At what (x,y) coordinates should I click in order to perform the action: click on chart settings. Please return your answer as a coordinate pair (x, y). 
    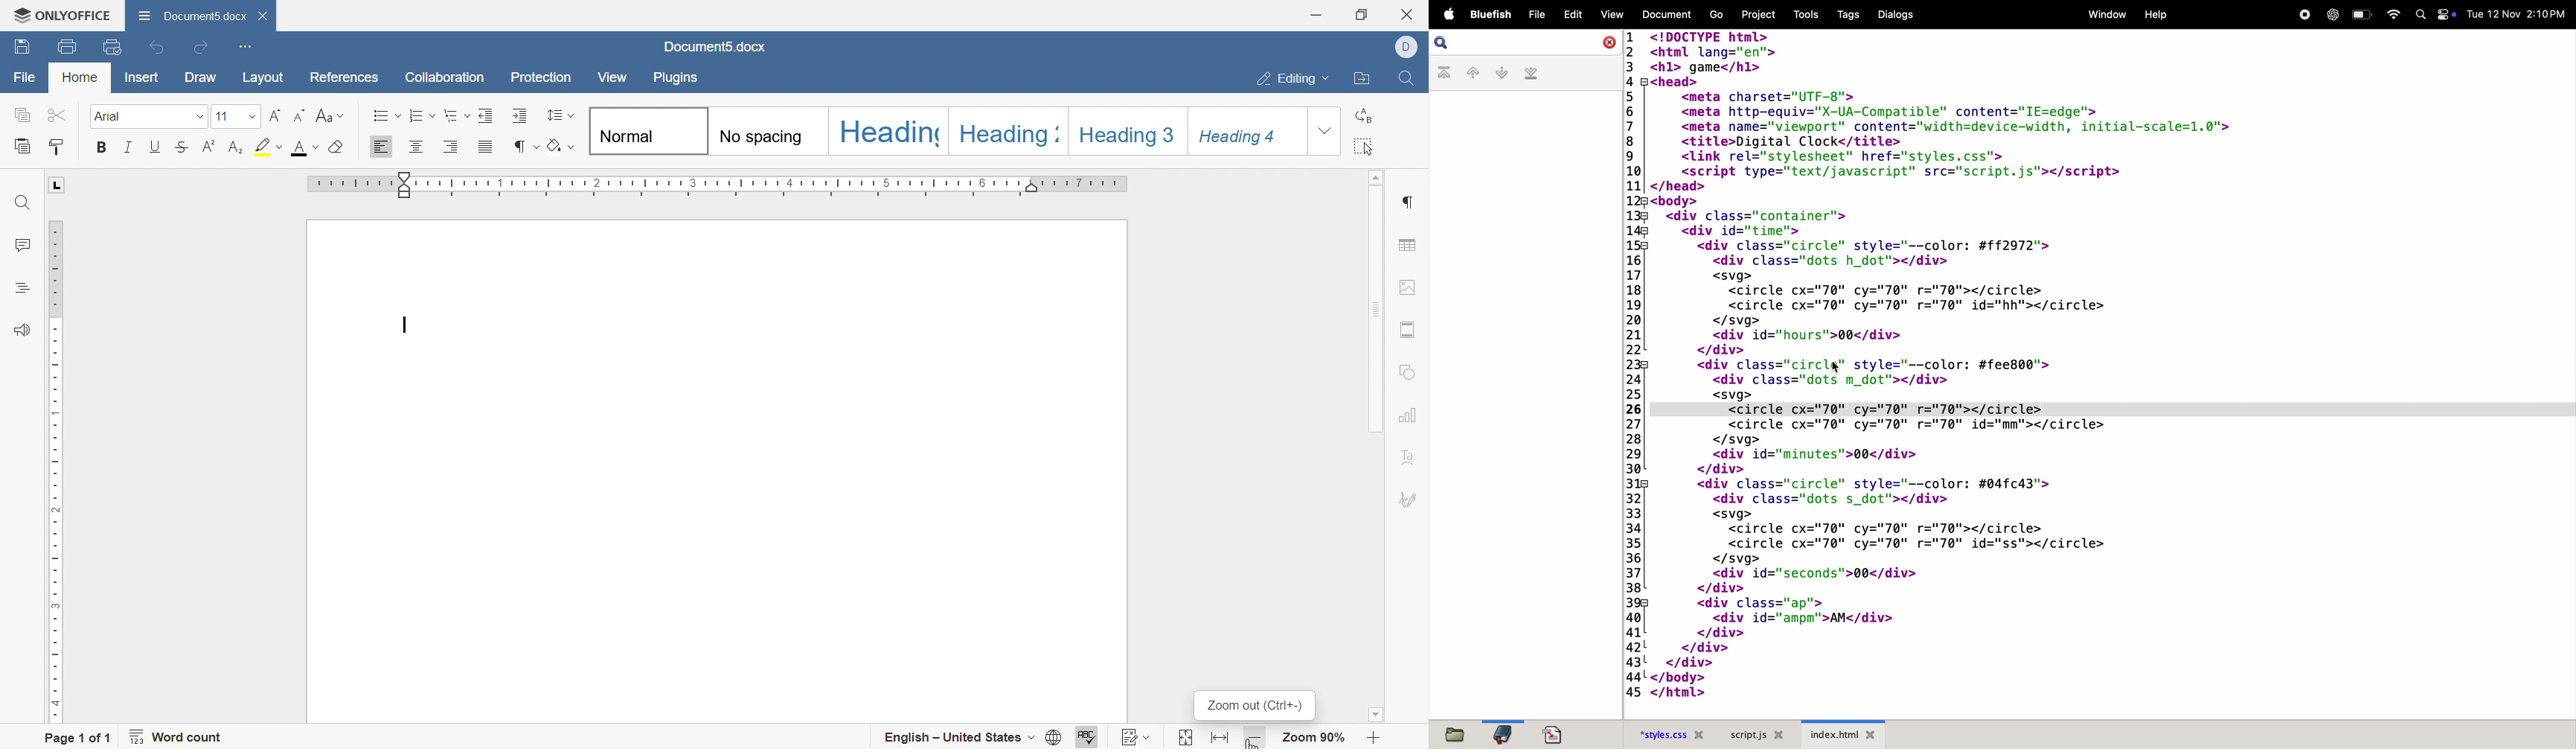
    Looking at the image, I should click on (1409, 415).